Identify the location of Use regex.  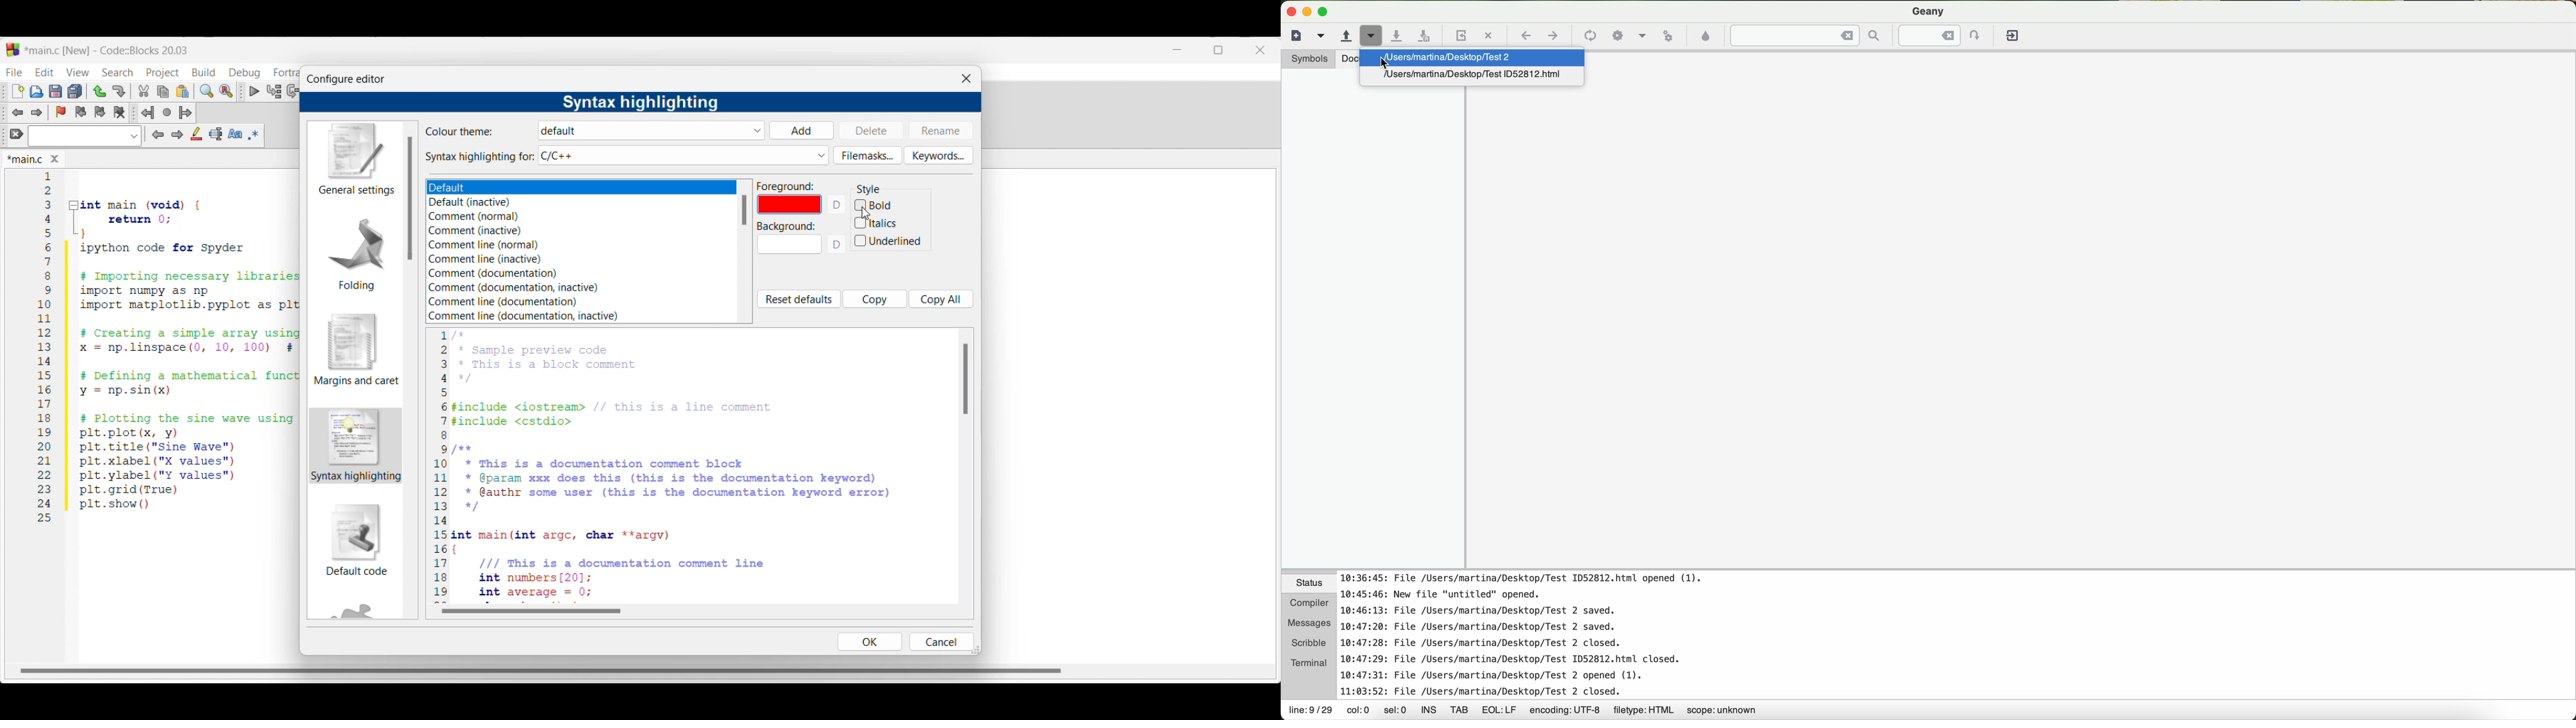
(253, 135).